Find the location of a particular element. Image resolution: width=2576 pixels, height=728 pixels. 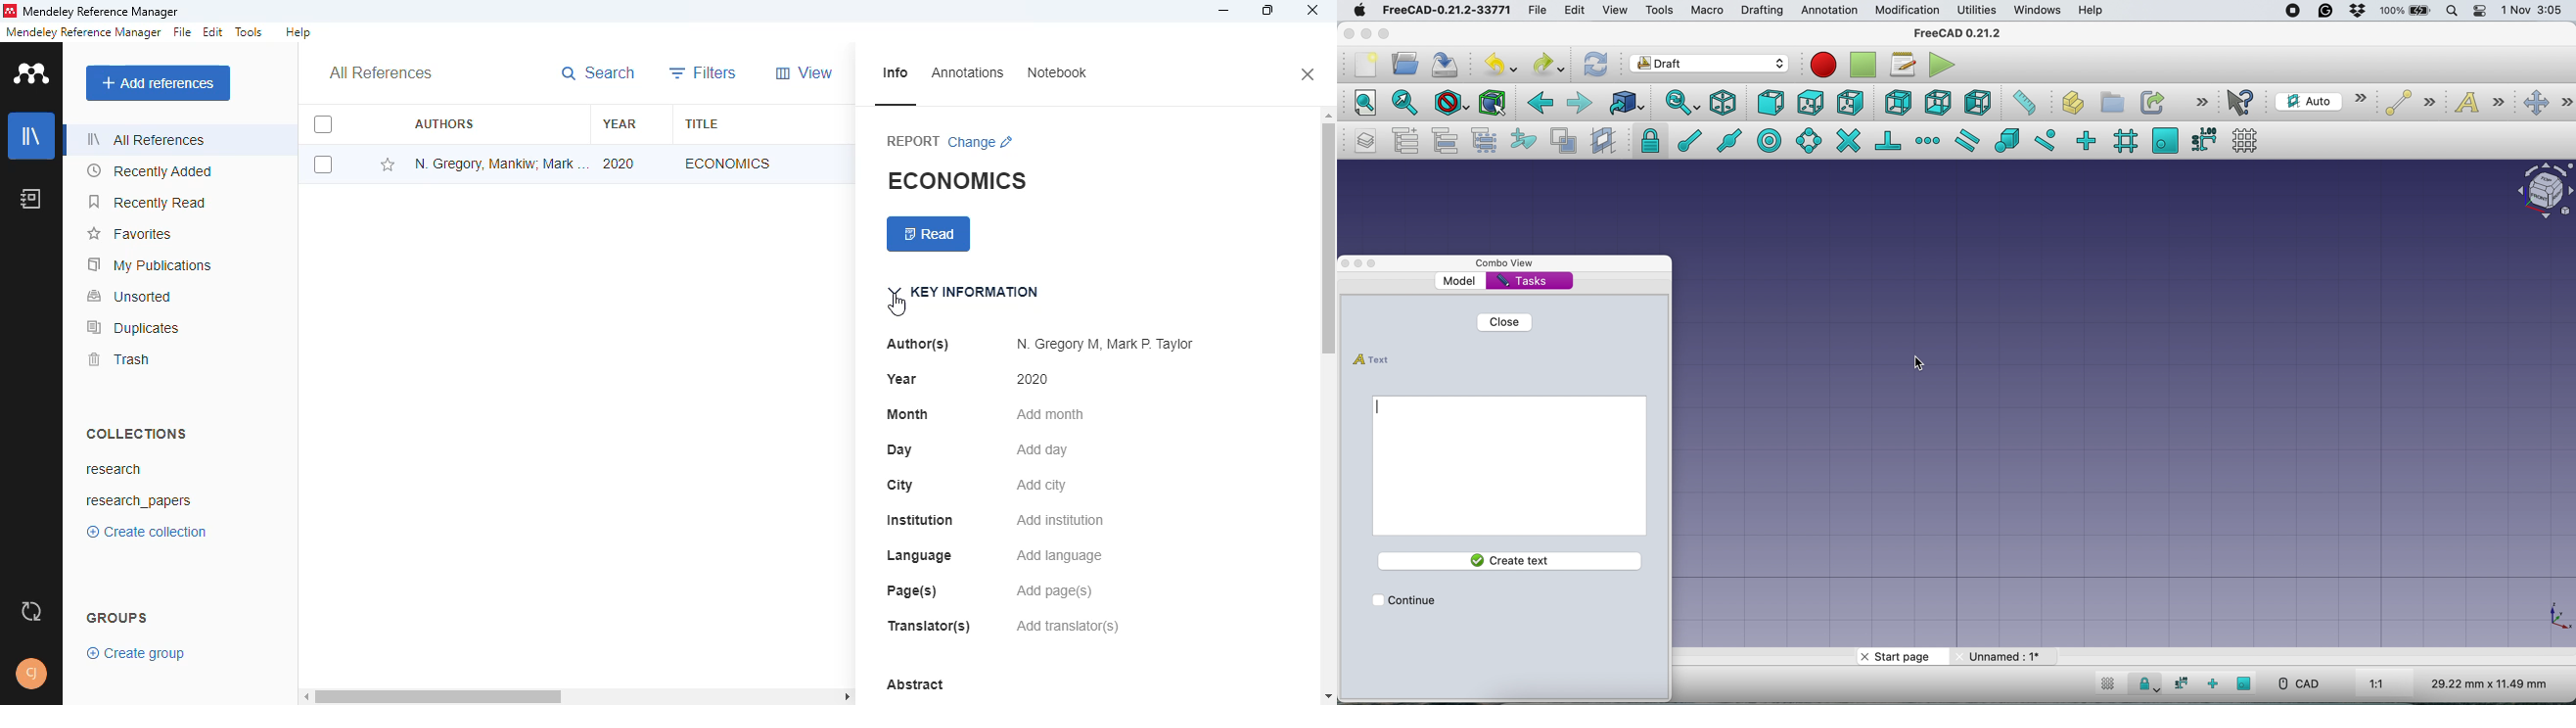

close is located at coordinates (1312, 10).